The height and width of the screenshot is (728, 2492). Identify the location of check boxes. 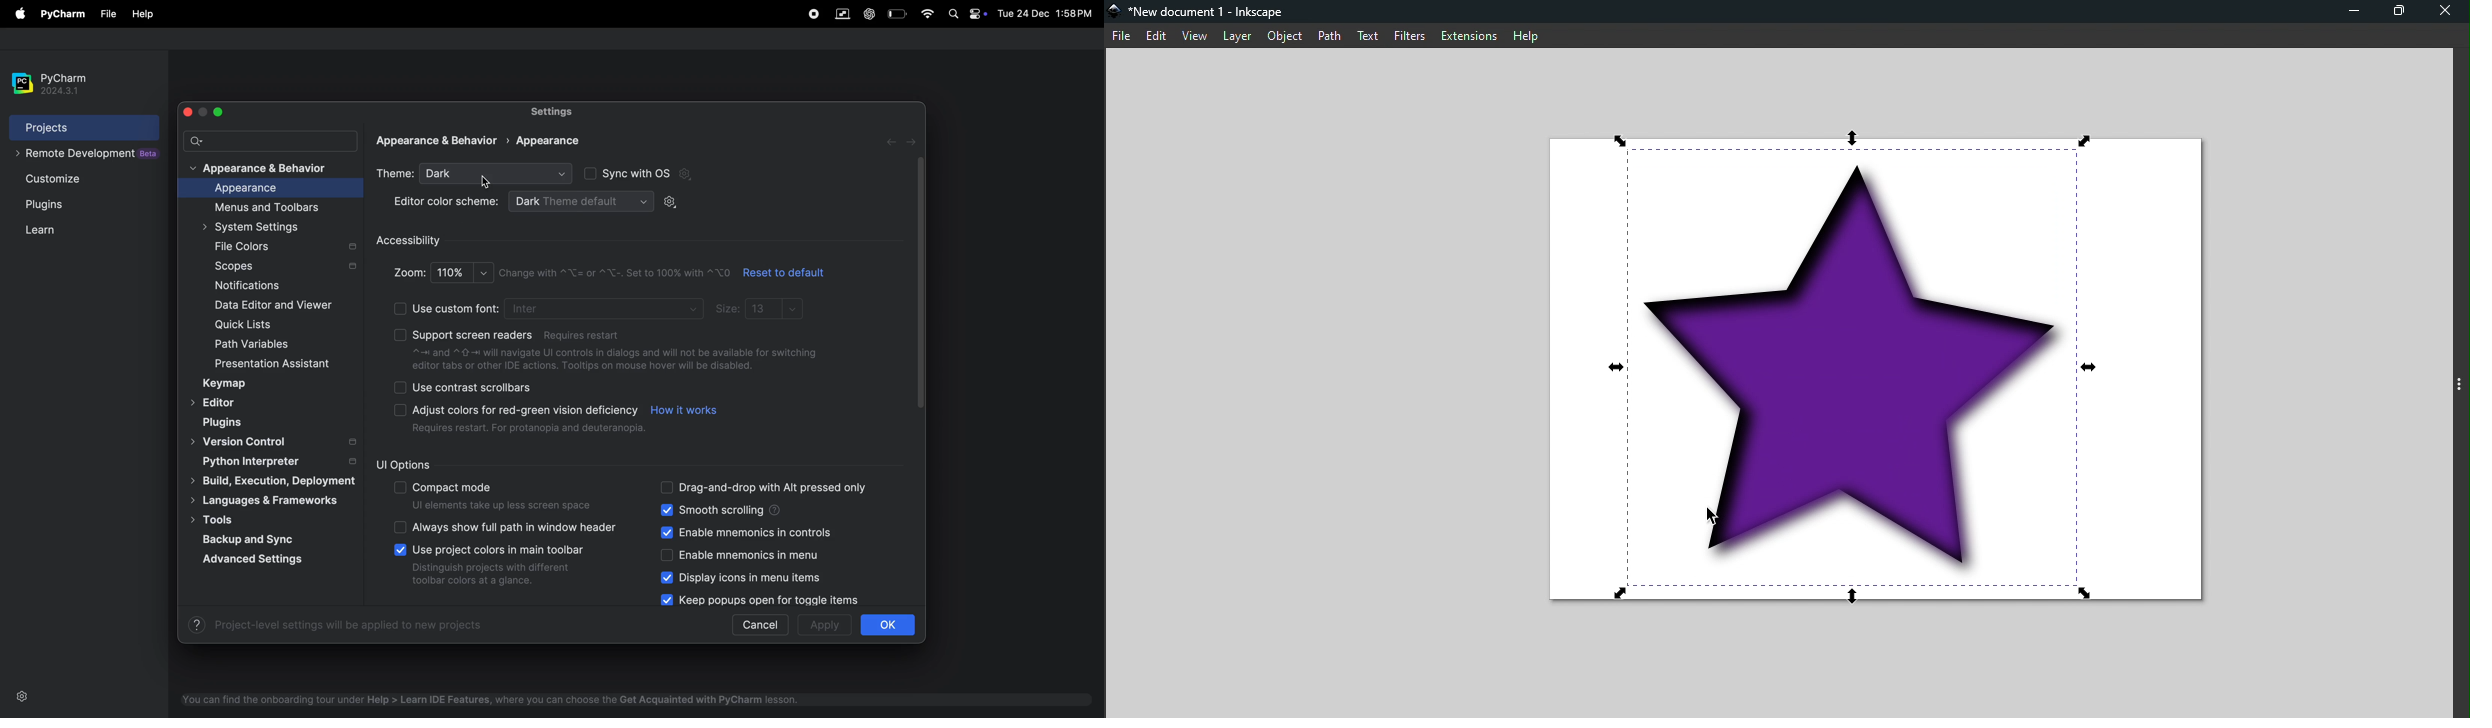
(400, 526).